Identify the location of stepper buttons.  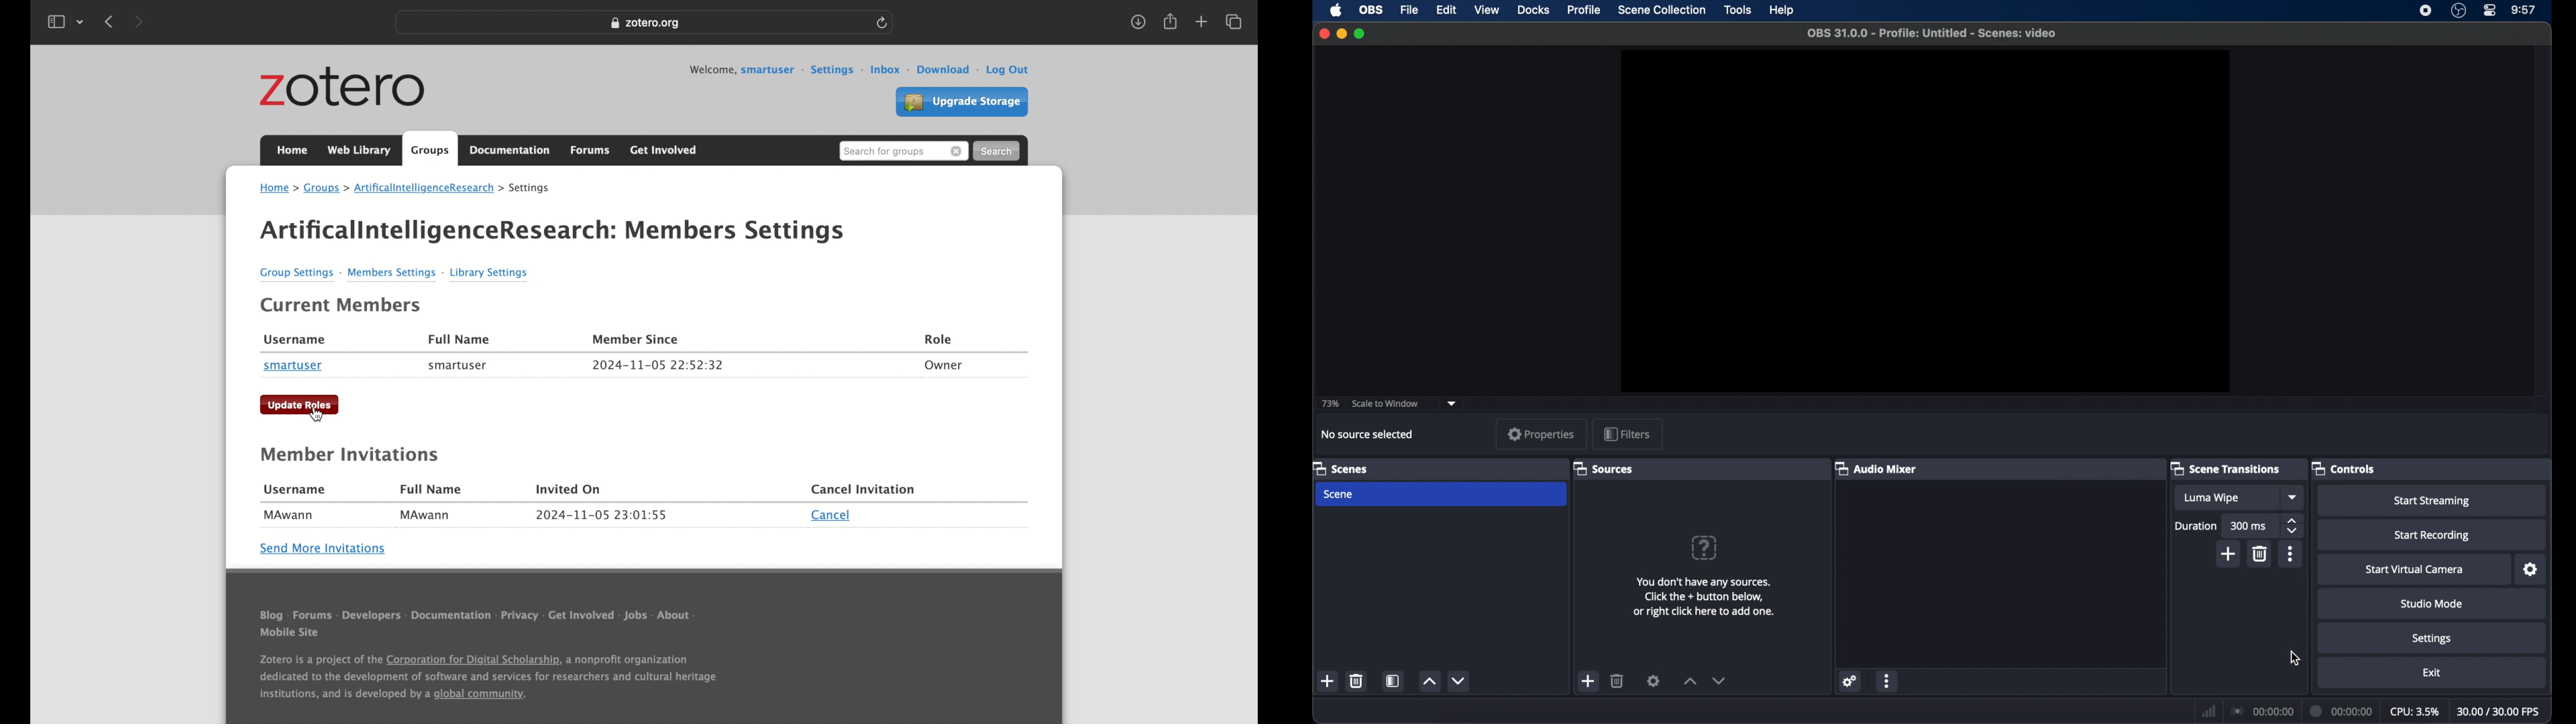
(2293, 527).